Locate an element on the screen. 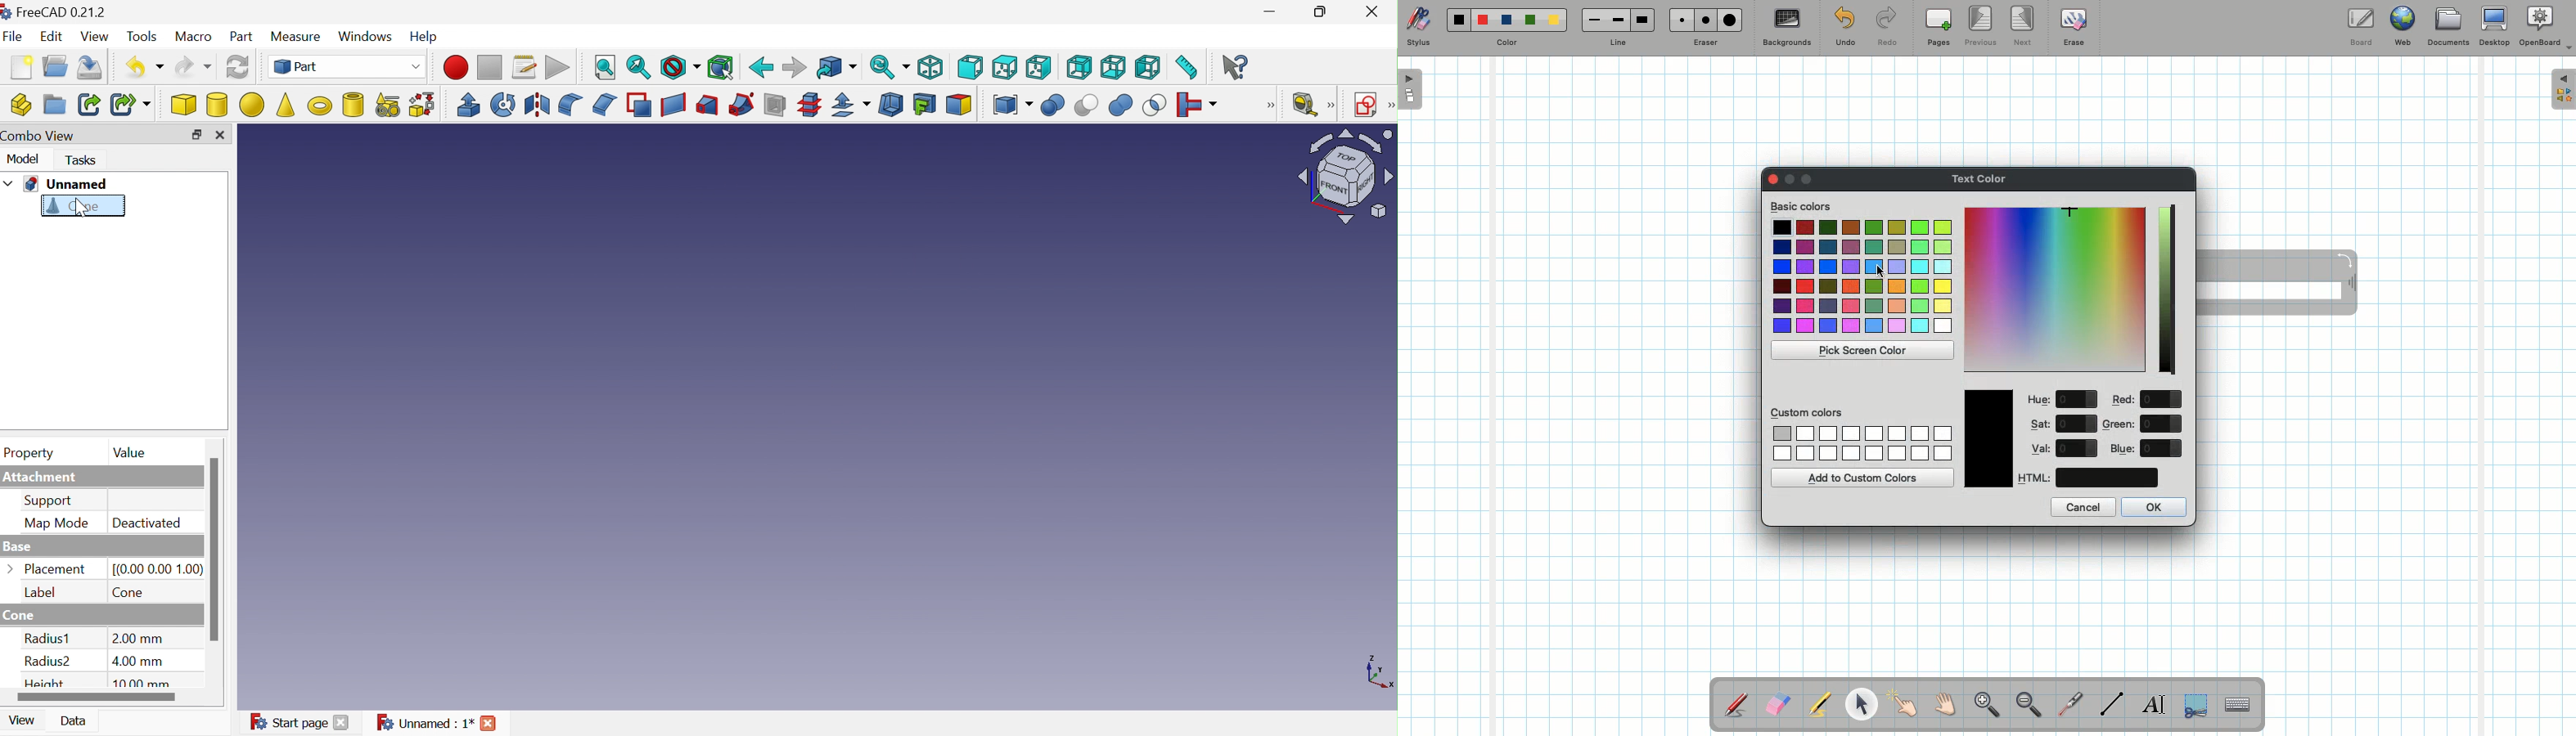  Label is located at coordinates (39, 591).